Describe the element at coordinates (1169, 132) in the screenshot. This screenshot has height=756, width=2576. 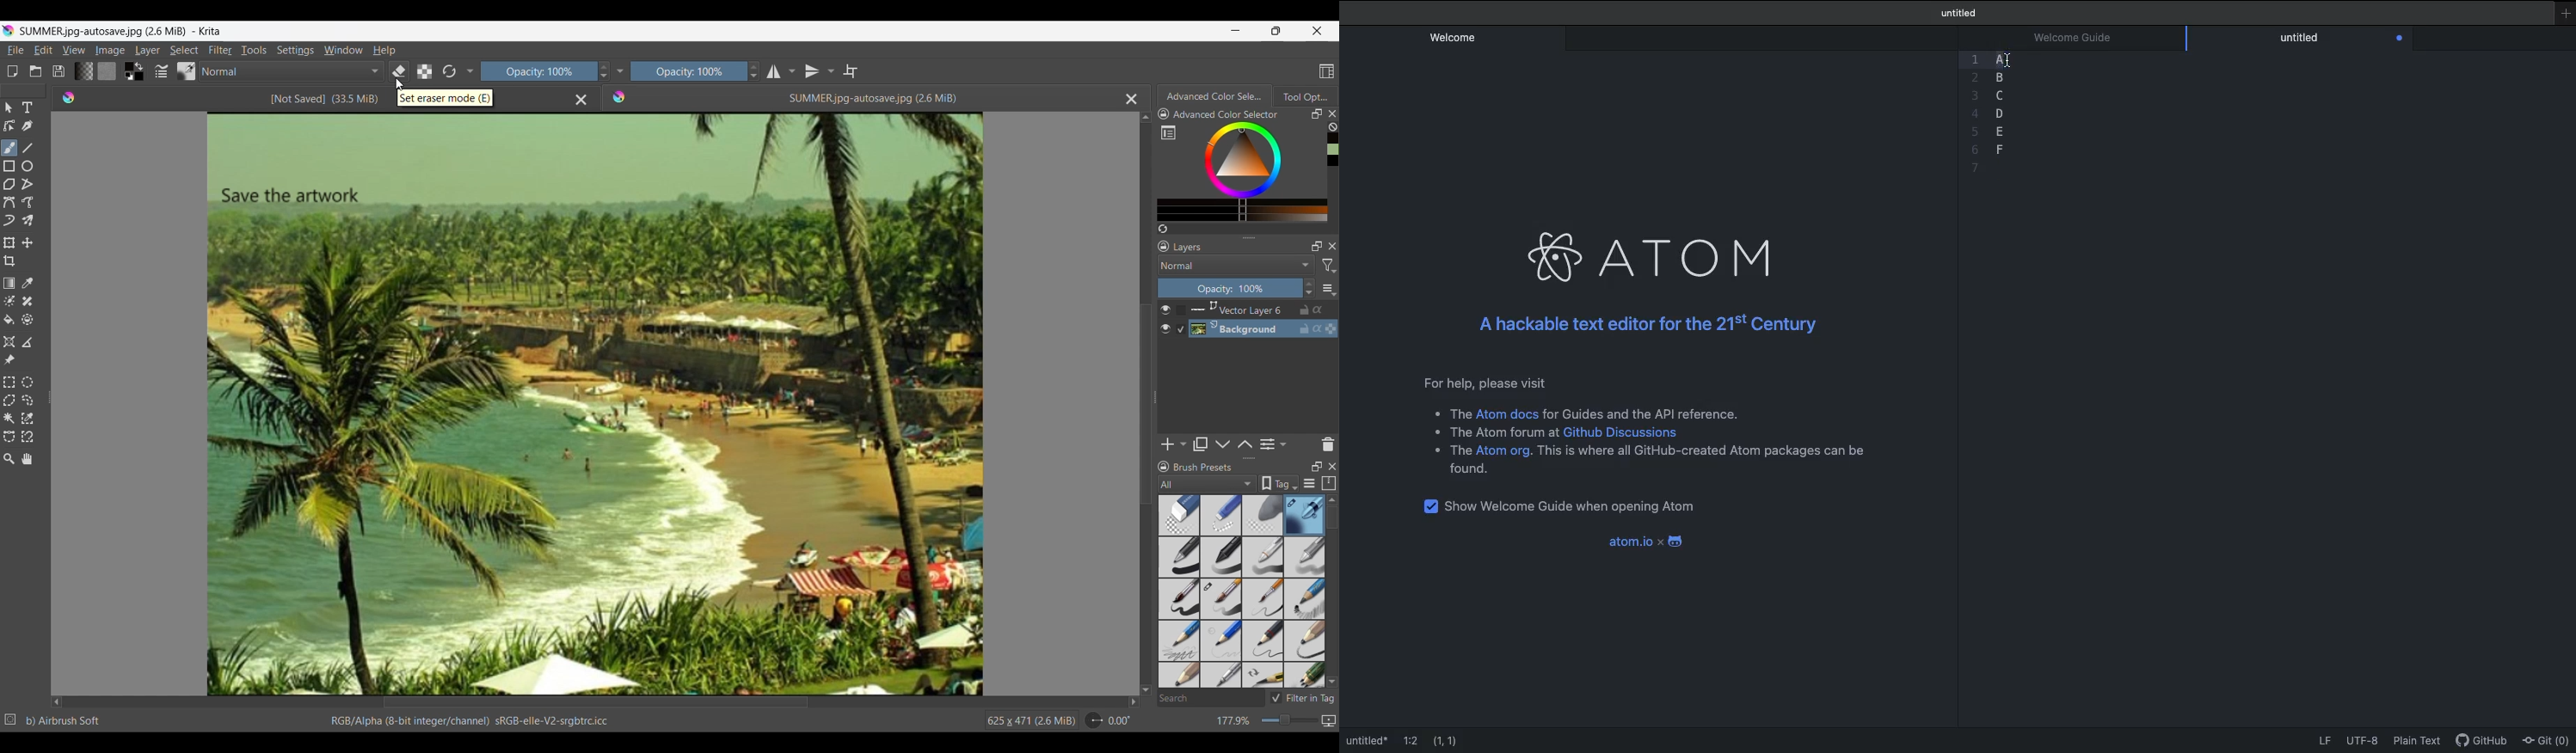
I see `Show complete color settings in separate window` at that location.